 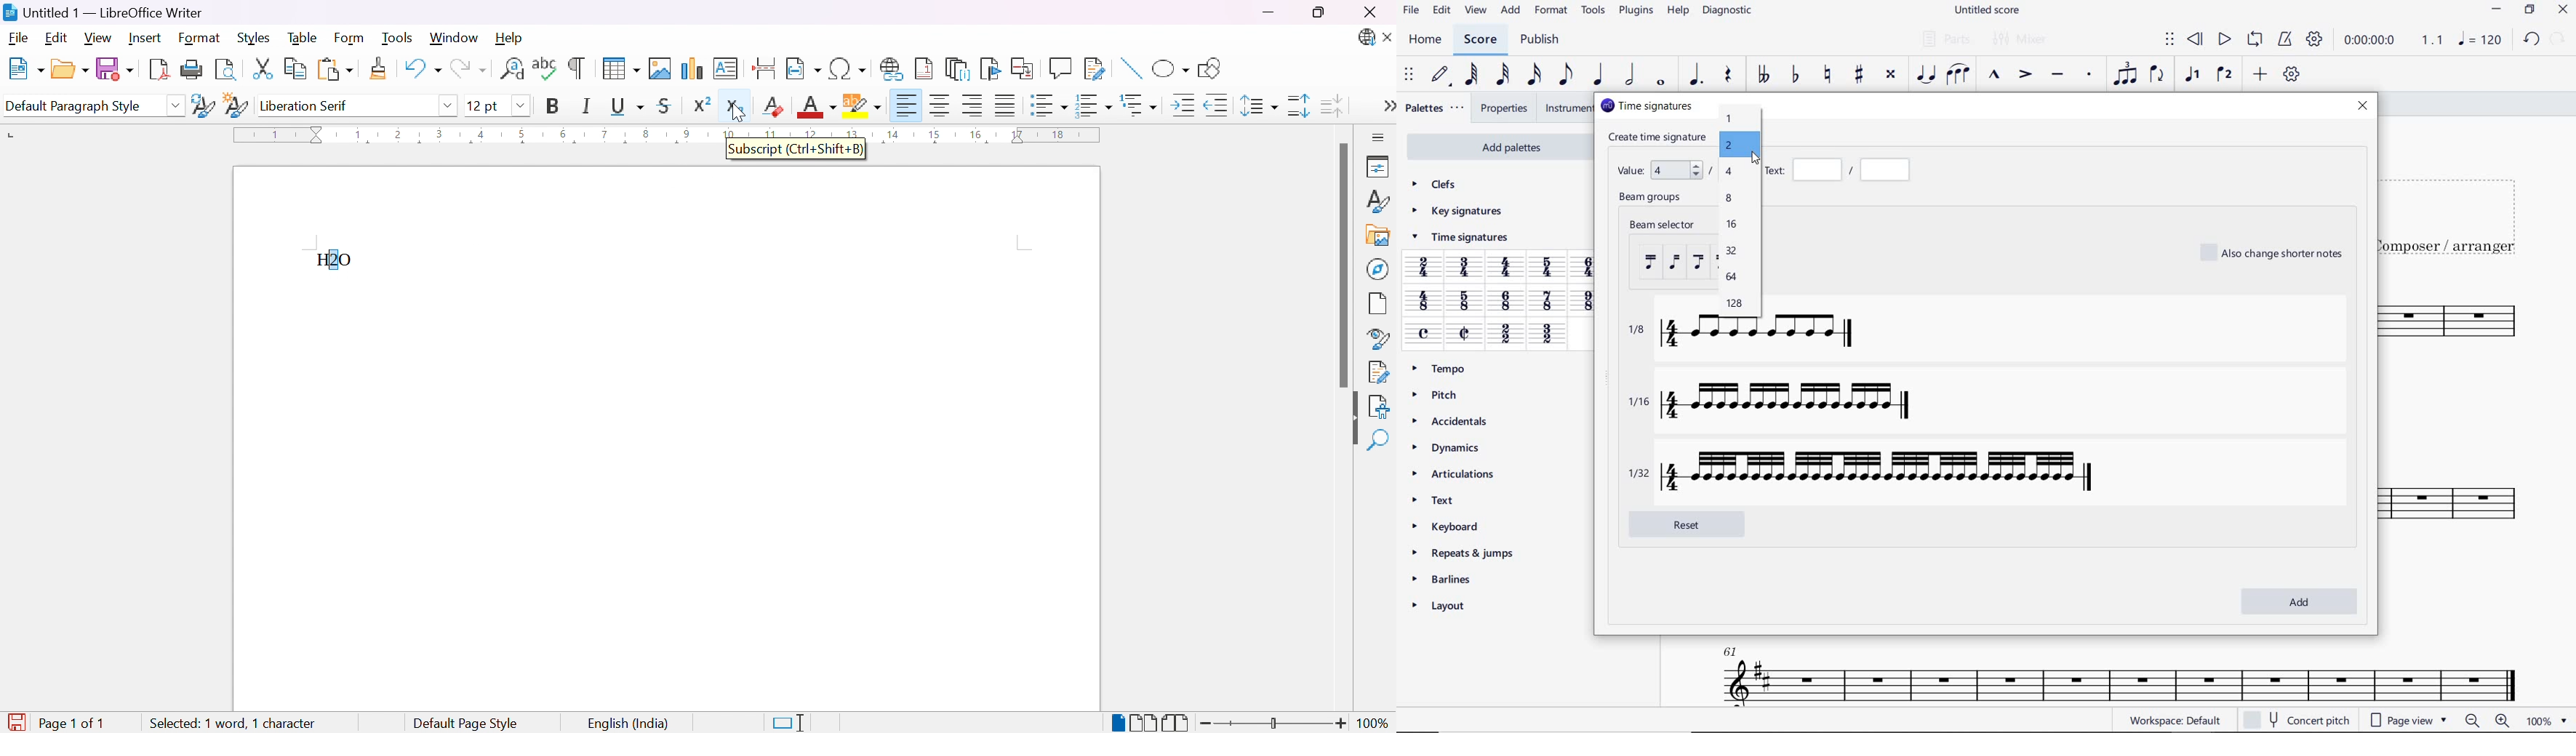 I want to click on TEMPO, so click(x=1444, y=369).